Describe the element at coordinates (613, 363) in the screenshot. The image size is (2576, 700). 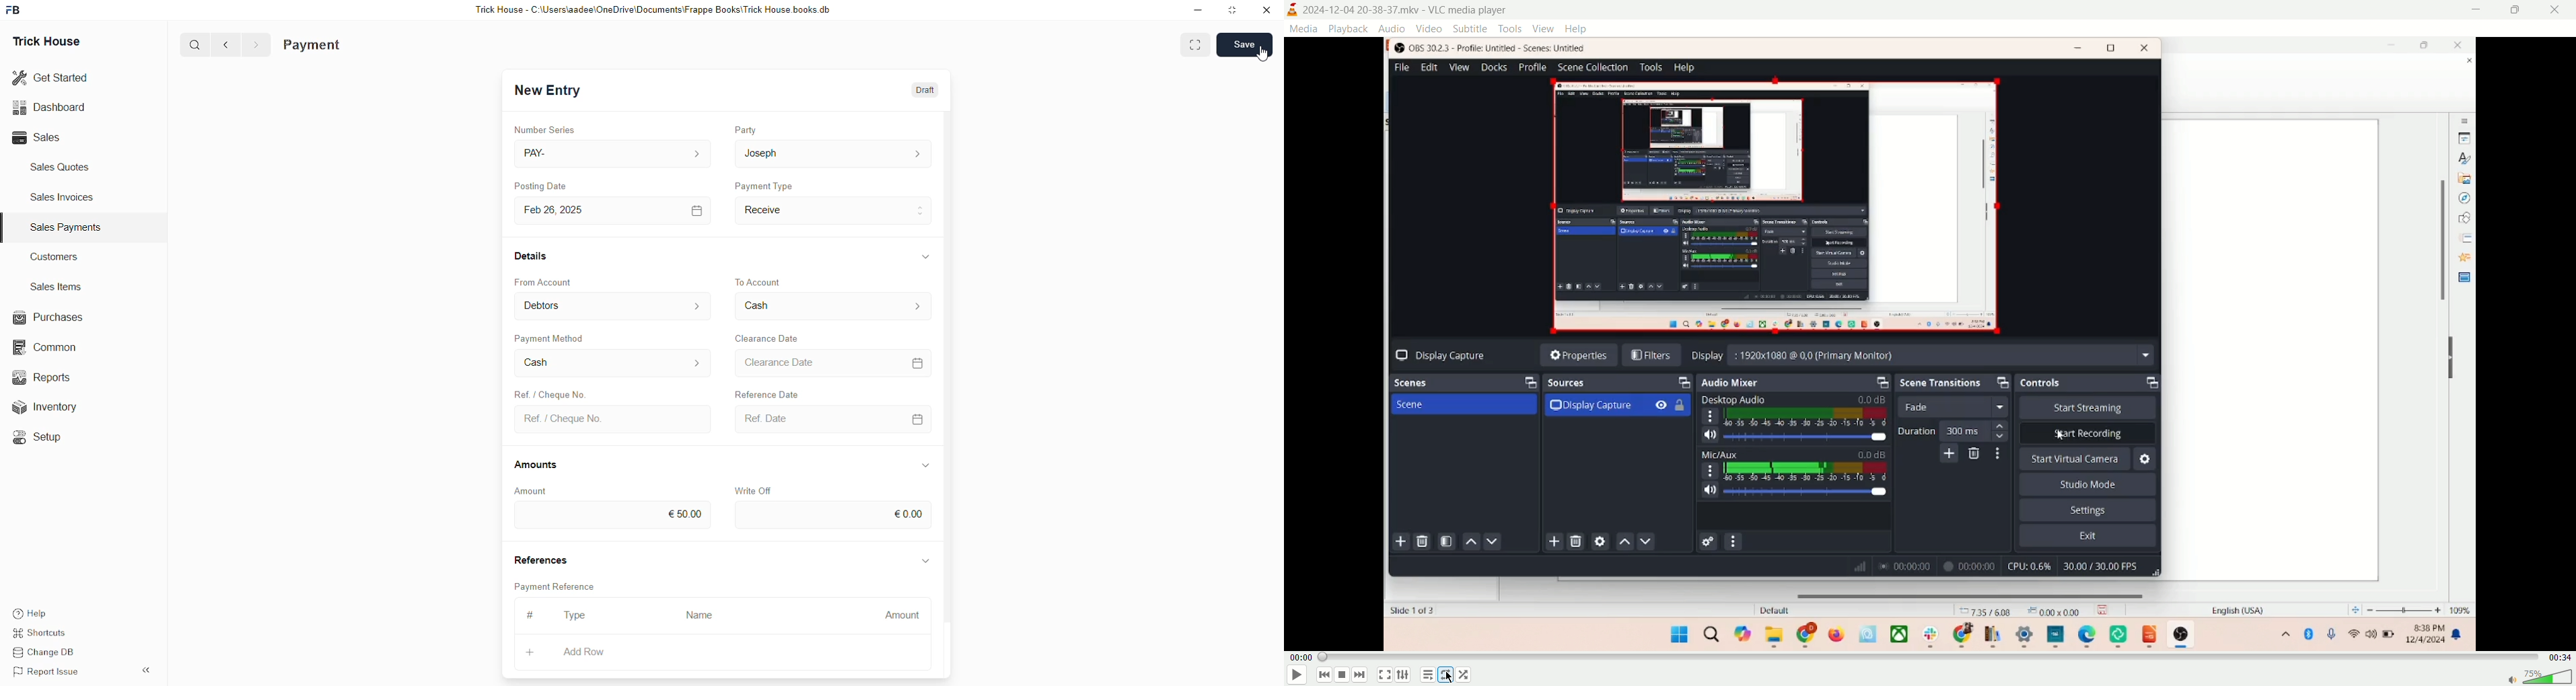
I see `Cash` at that location.